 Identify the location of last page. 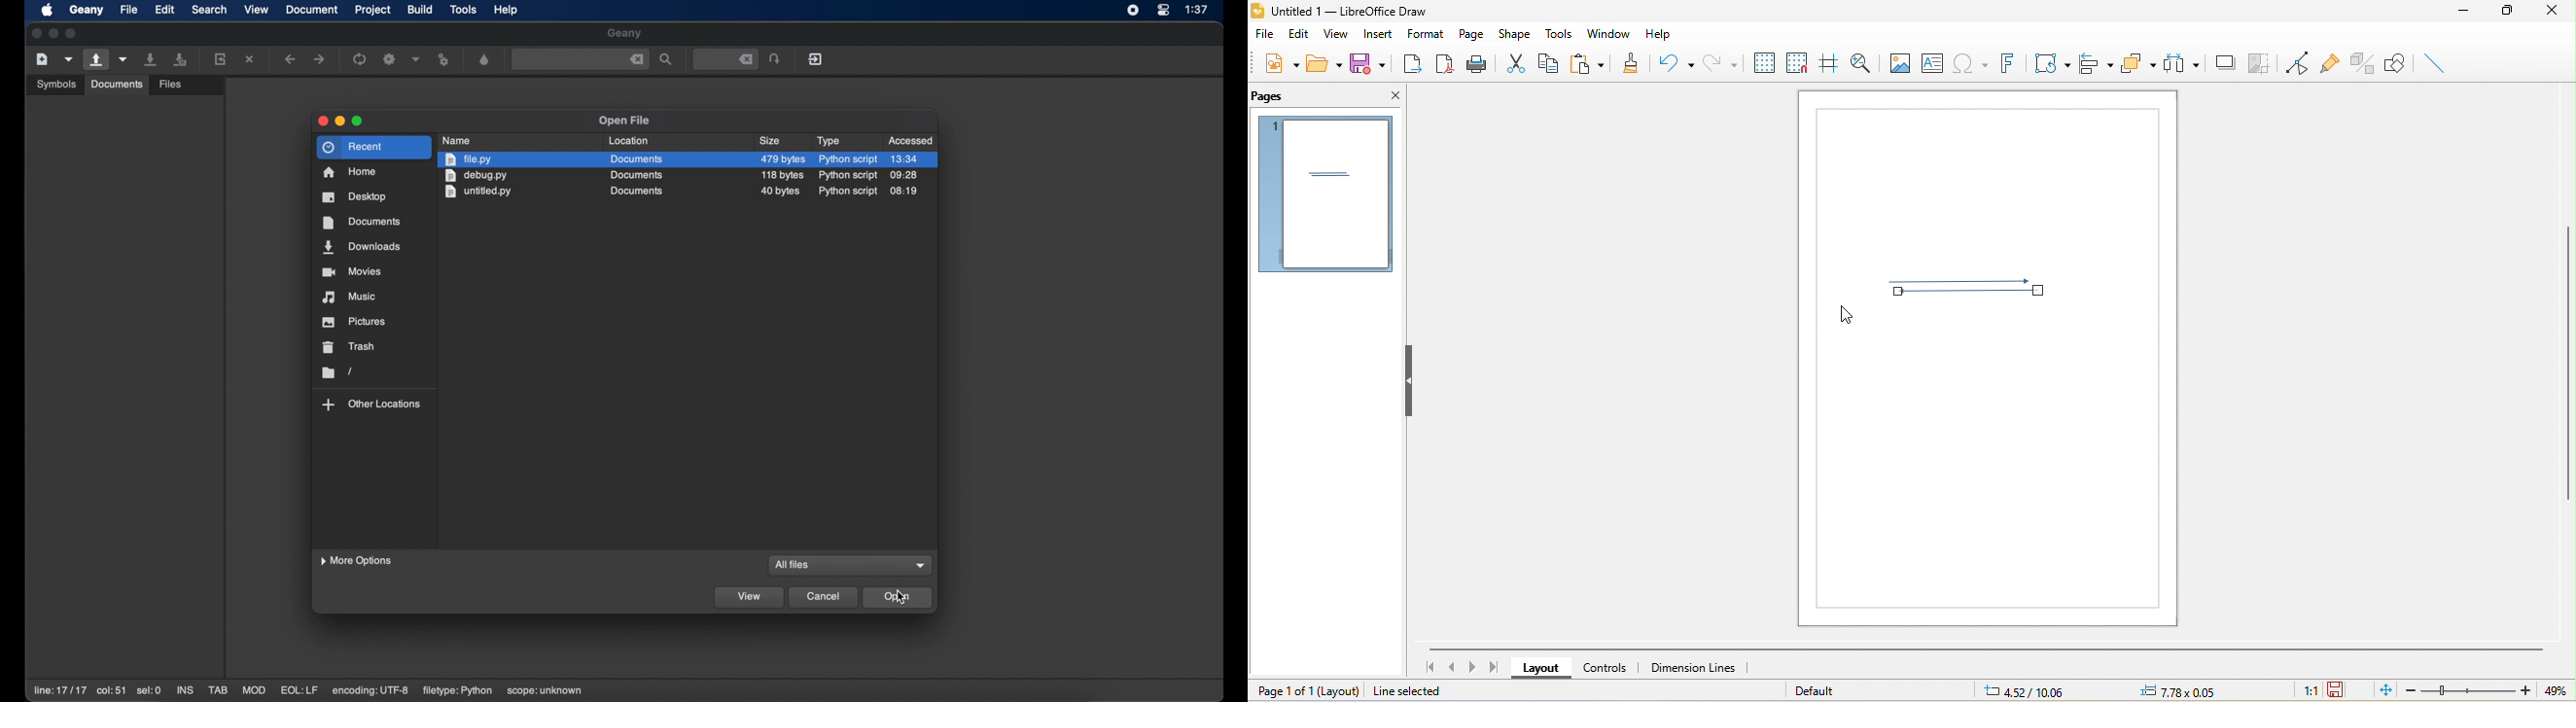
(1496, 667).